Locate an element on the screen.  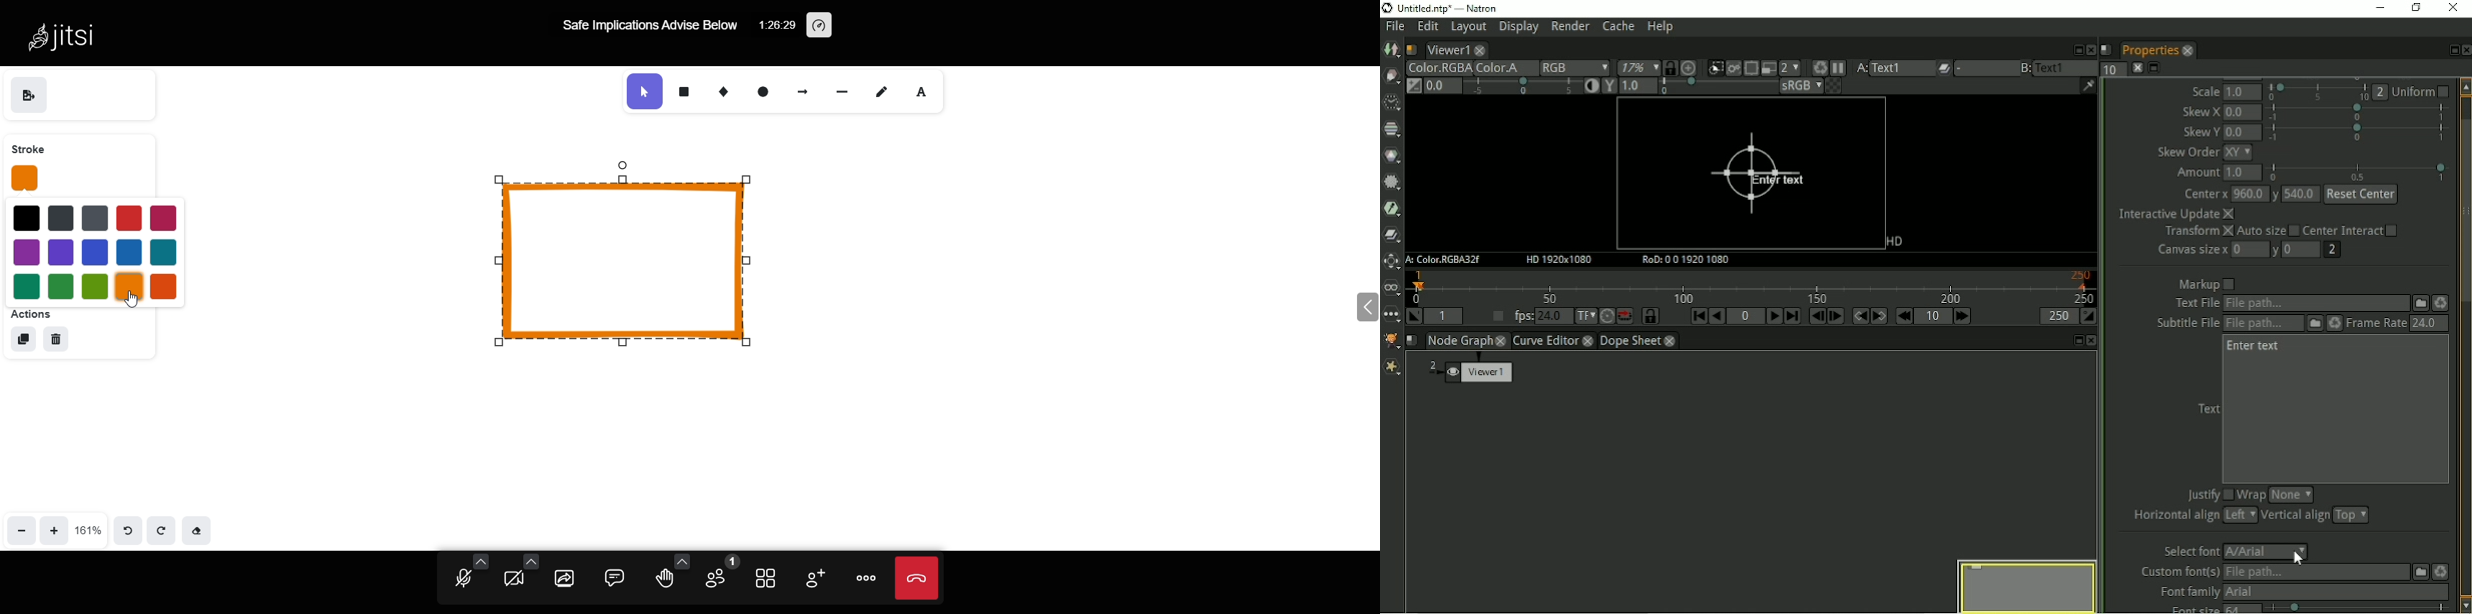
share screen is located at coordinates (561, 579).